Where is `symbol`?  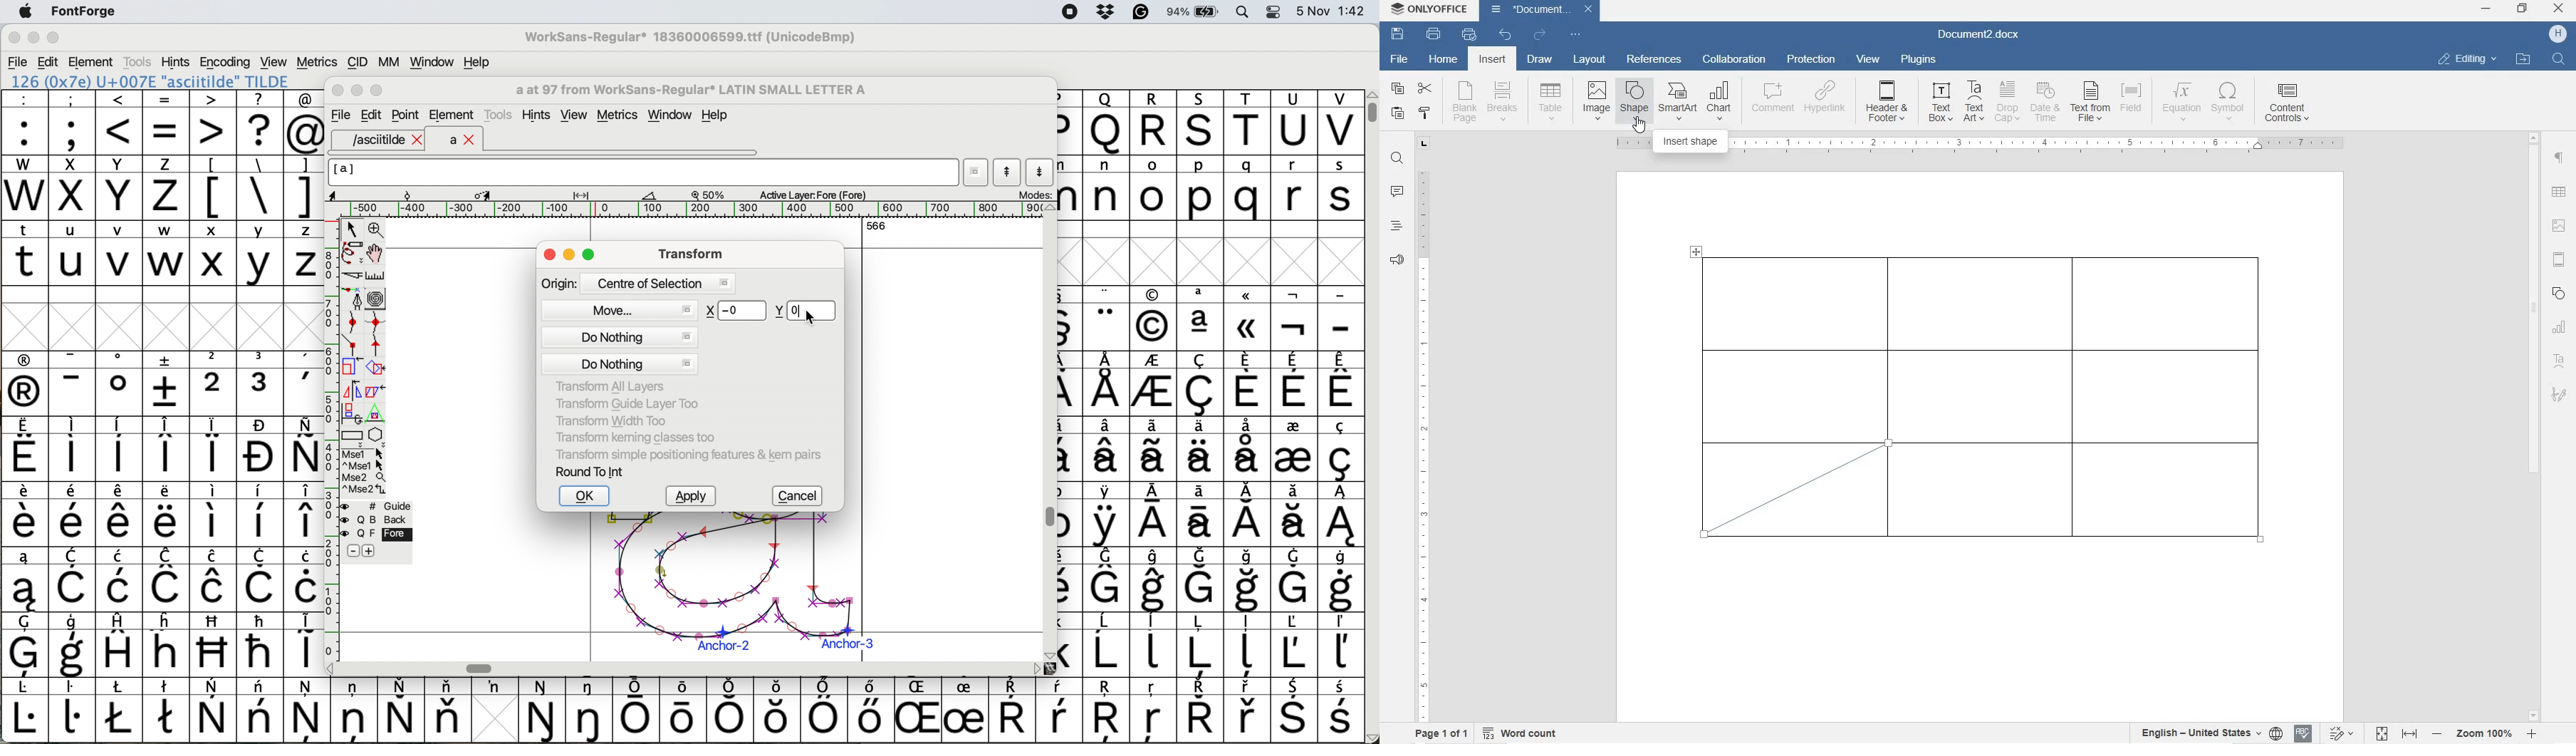 symbol is located at coordinates (73, 514).